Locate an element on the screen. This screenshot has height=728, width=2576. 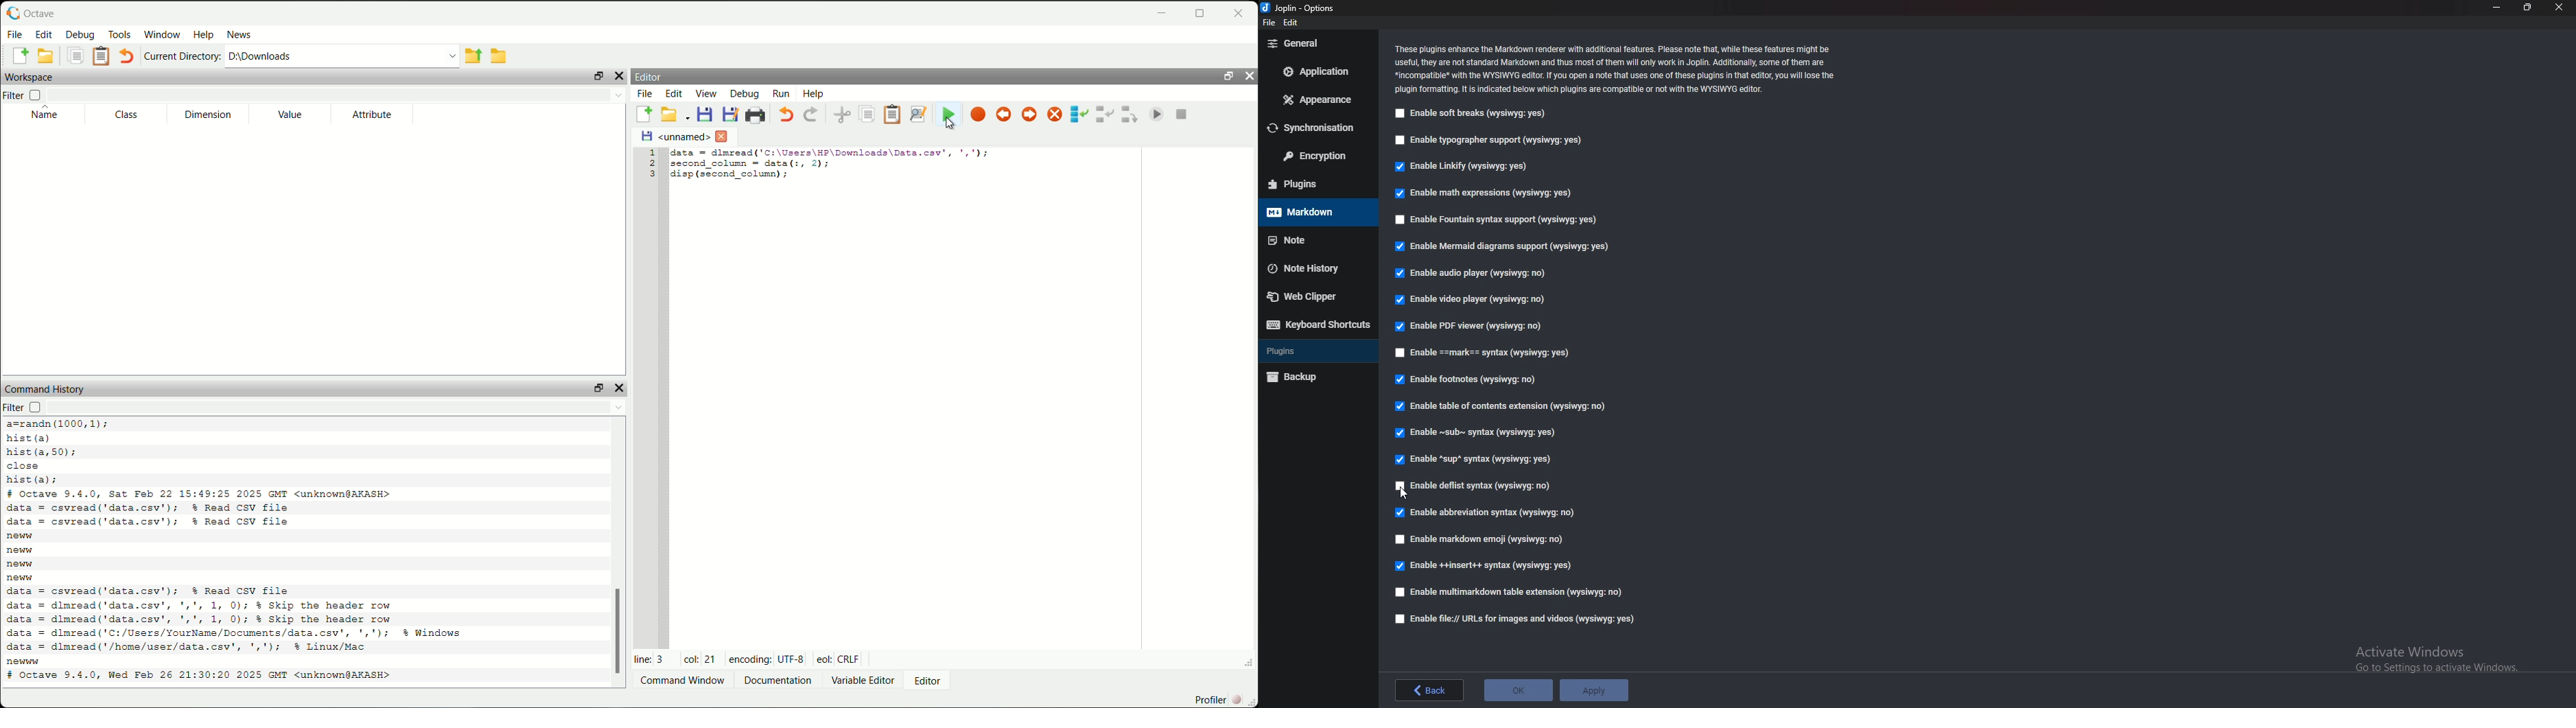
enable typographer support is located at coordinates (1492, 140).